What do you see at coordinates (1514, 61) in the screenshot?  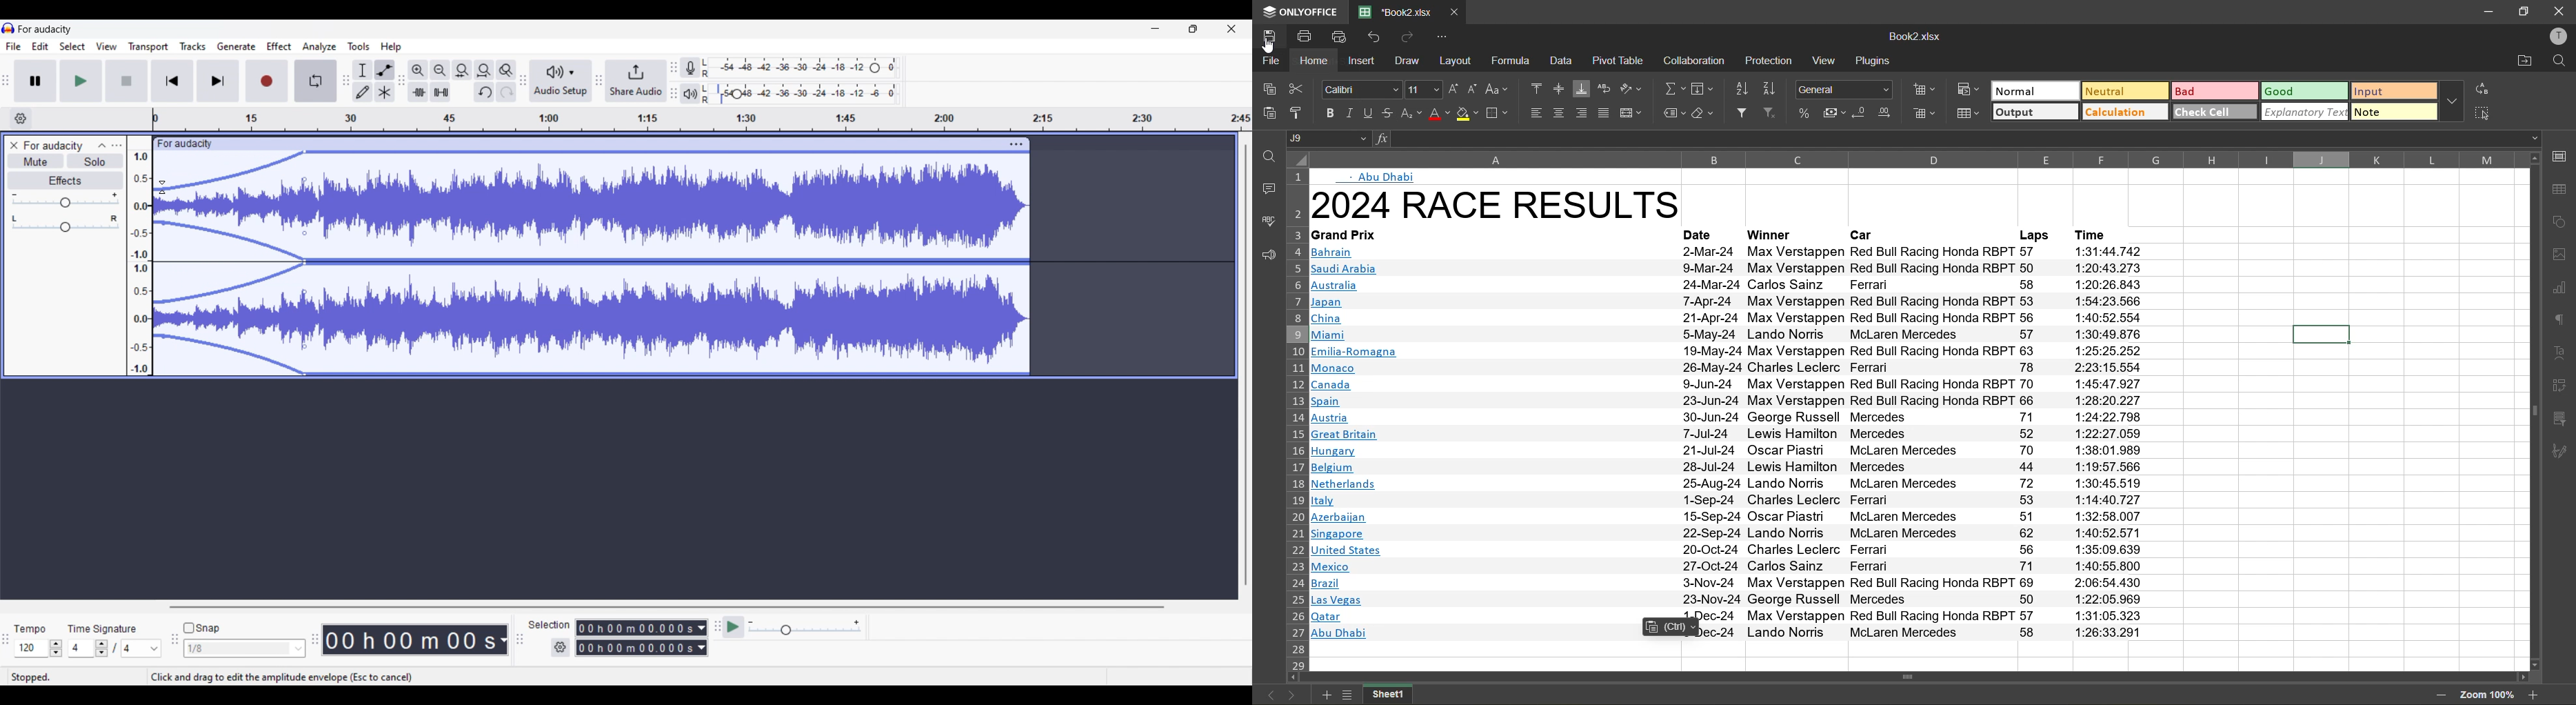 I see `formula` at bounding box center [1514, 61].